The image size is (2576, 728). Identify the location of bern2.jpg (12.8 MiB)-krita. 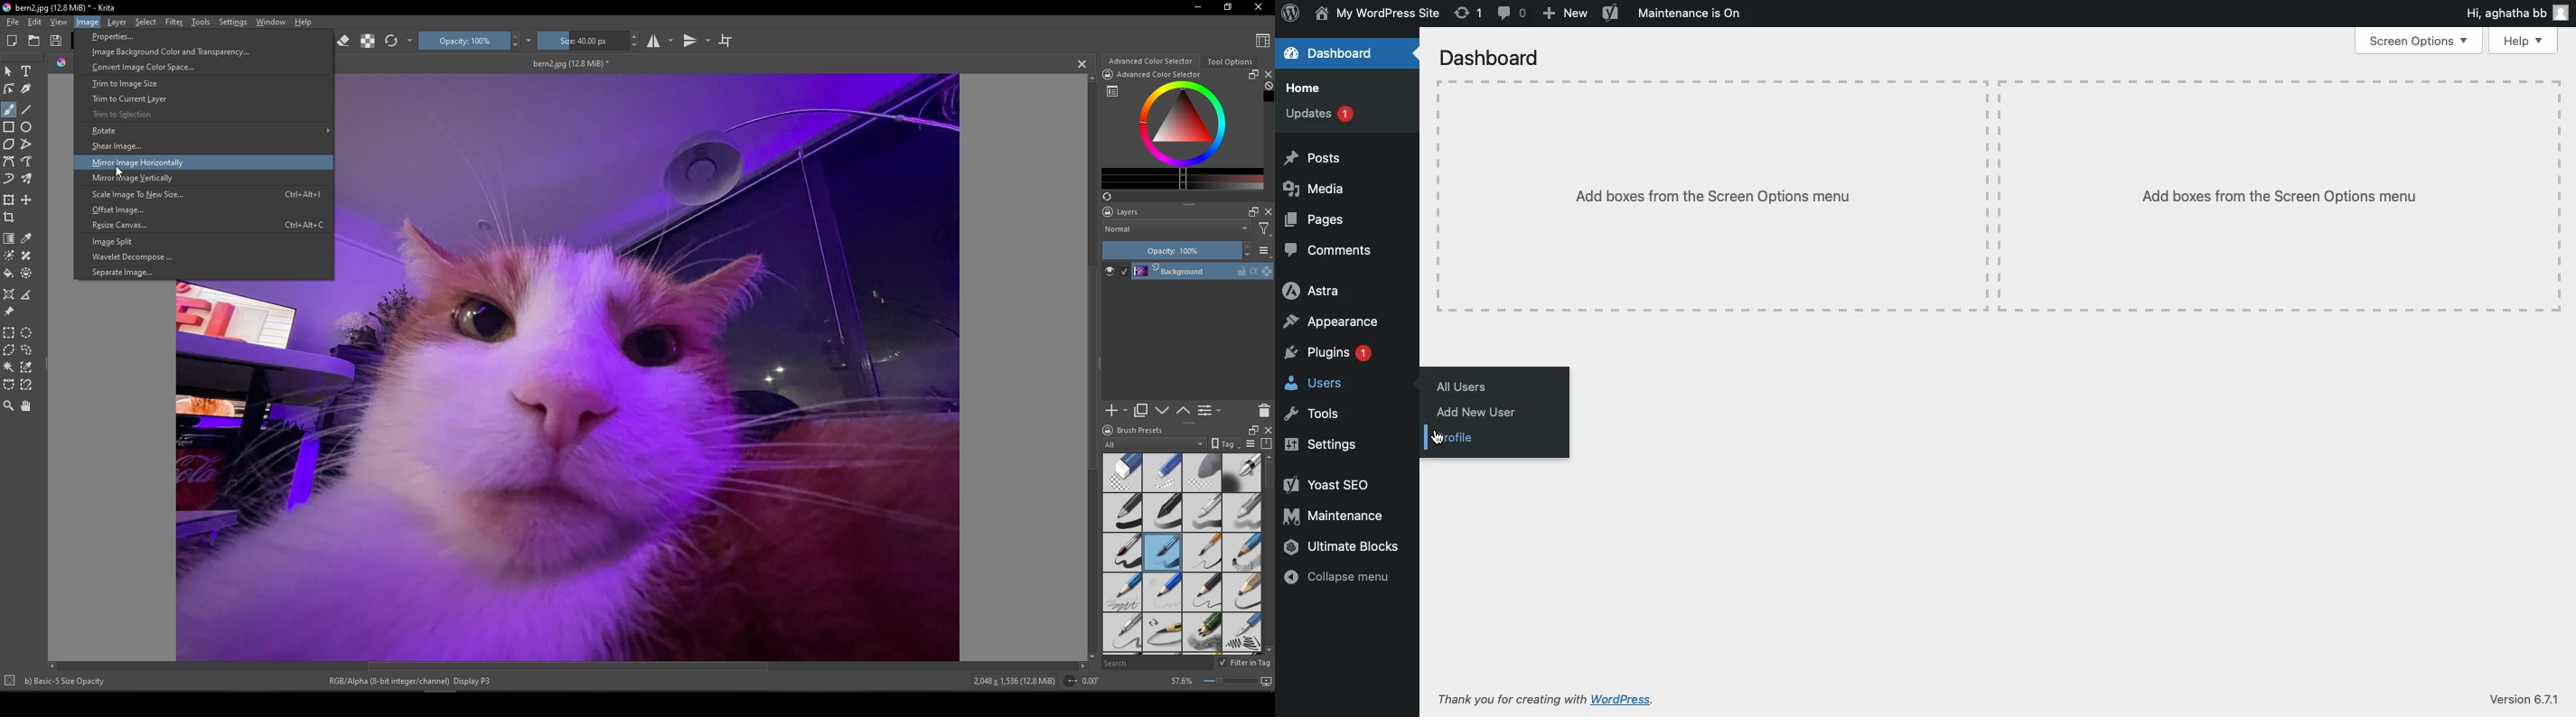
(62, 7).